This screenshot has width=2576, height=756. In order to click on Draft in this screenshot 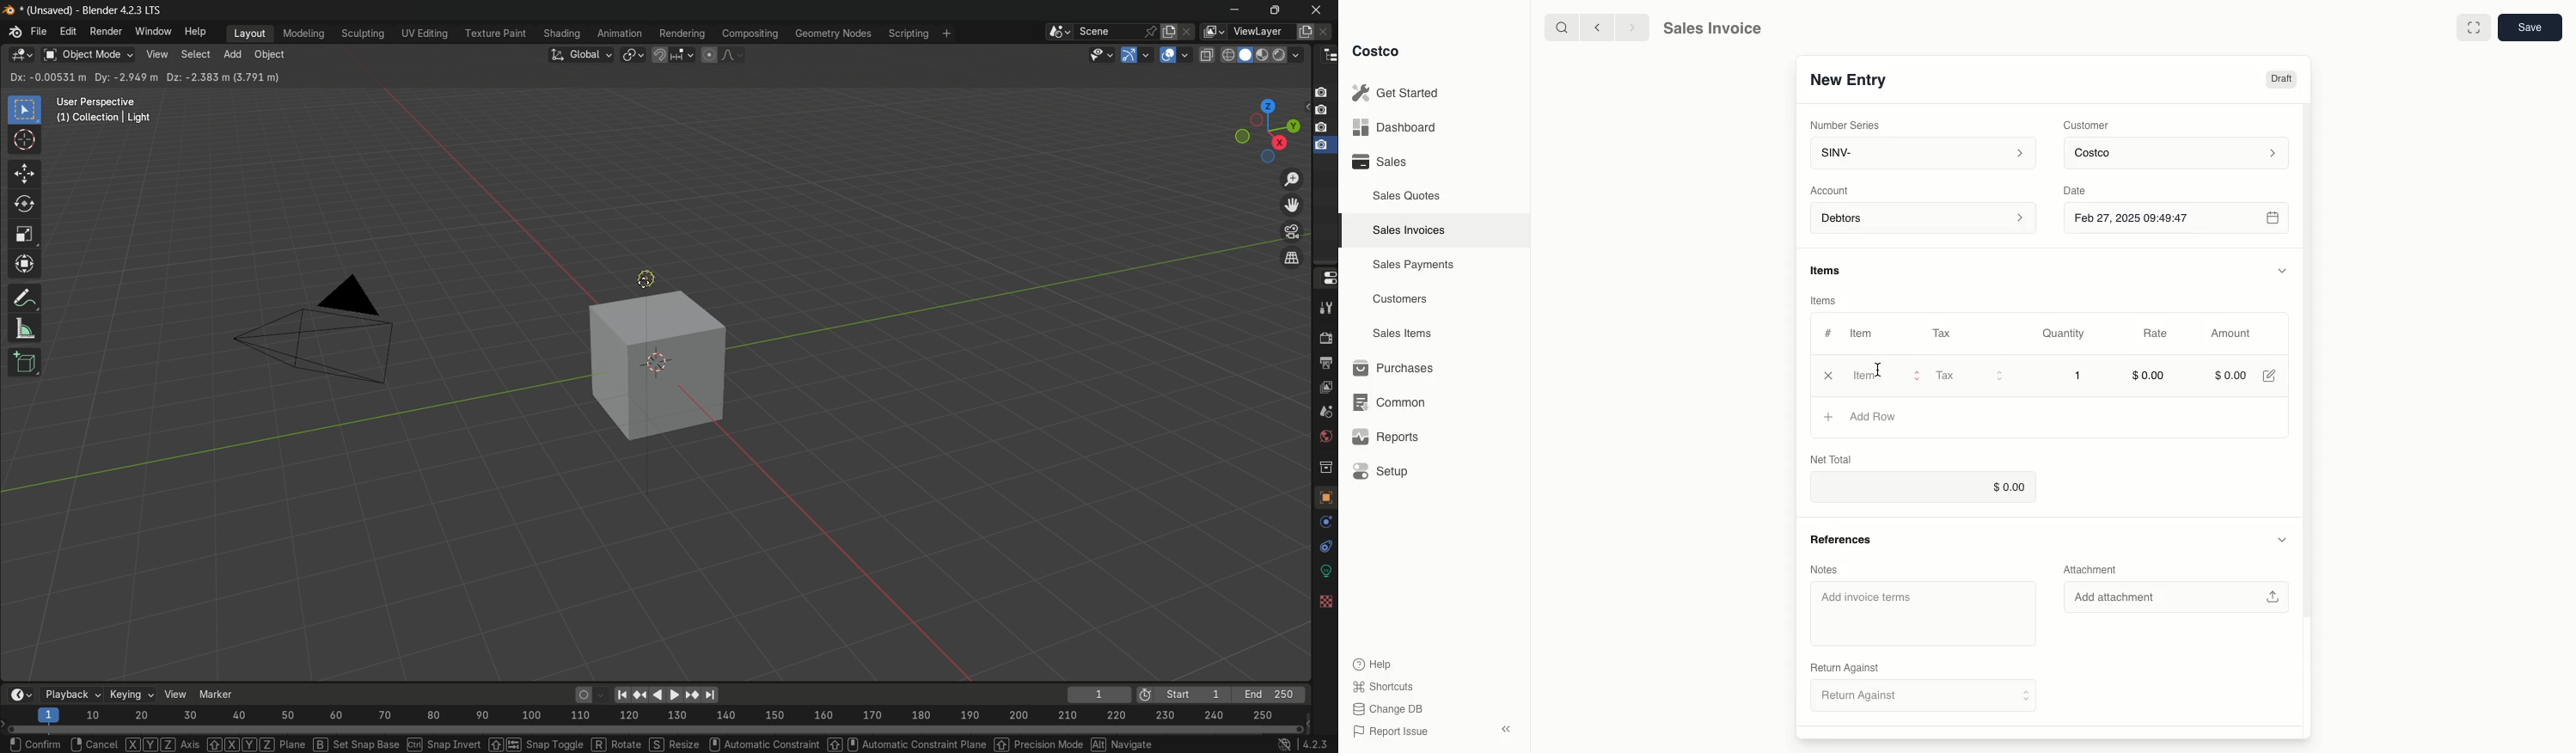, I will do `click(2282, 80)`.